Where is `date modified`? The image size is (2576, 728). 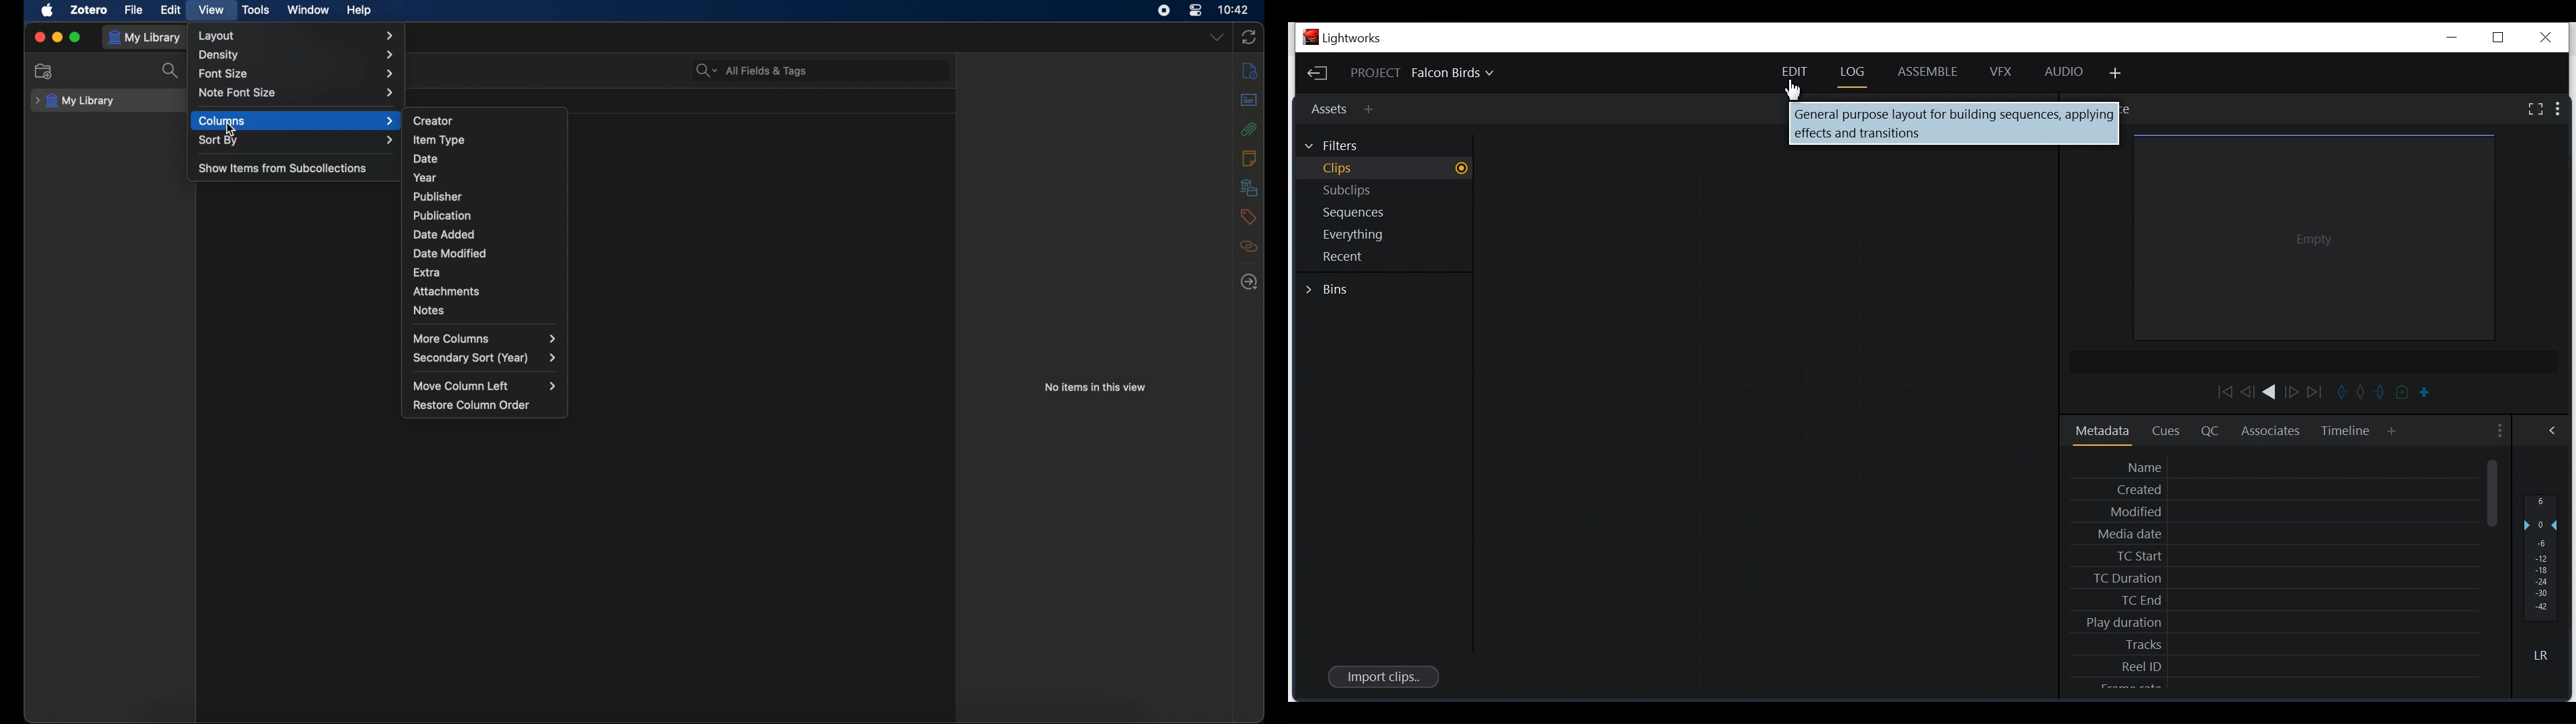
date modified is located at coordinates (451, 253).